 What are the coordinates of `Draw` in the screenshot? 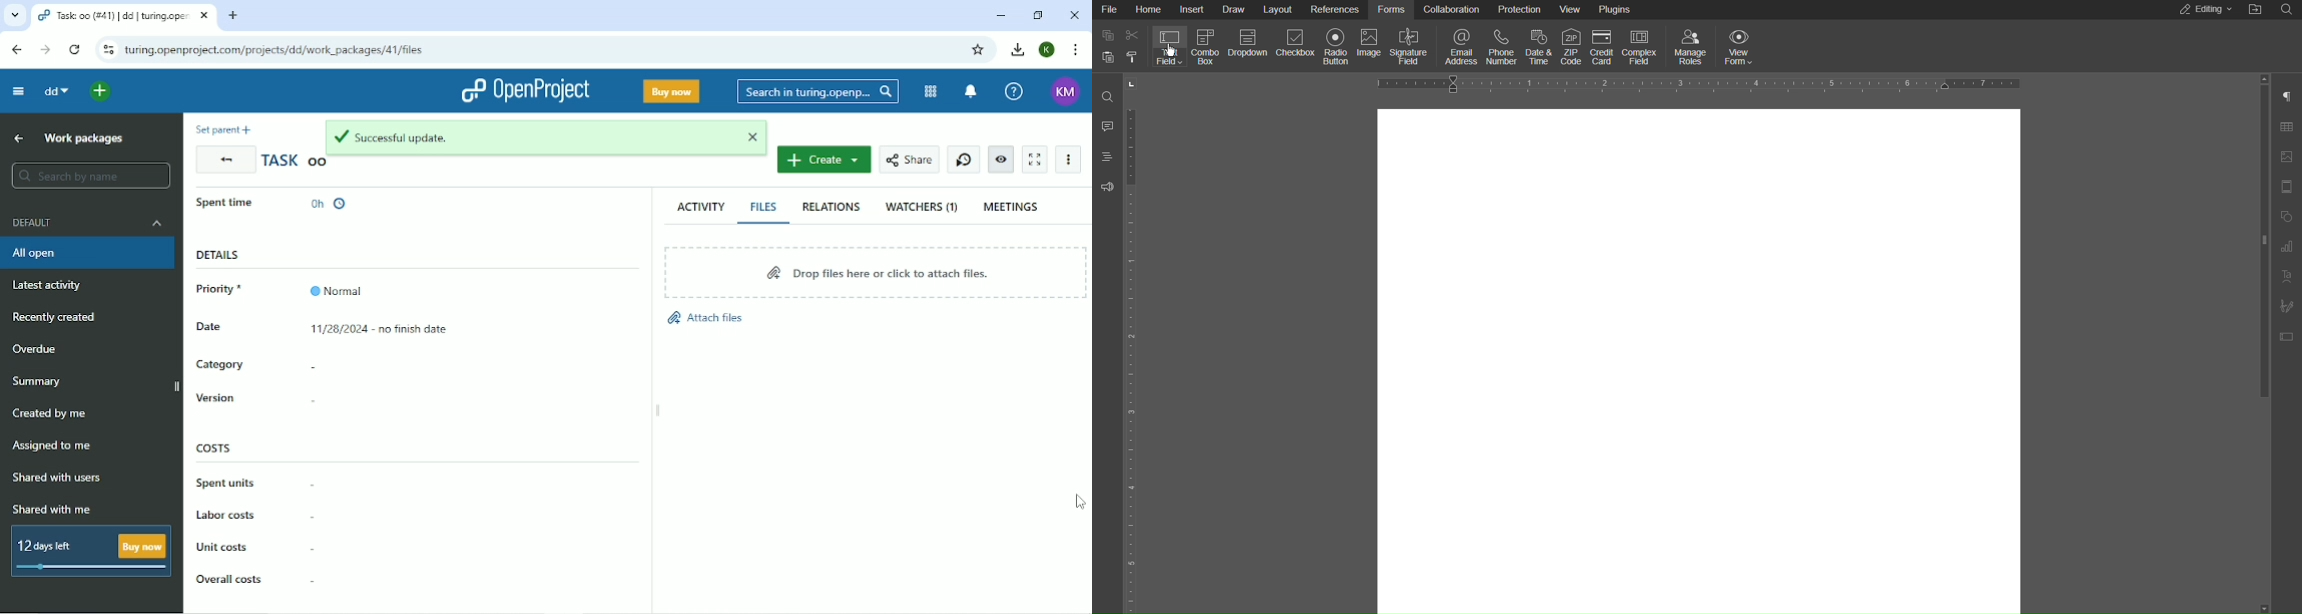 It's located at (1234, 10).